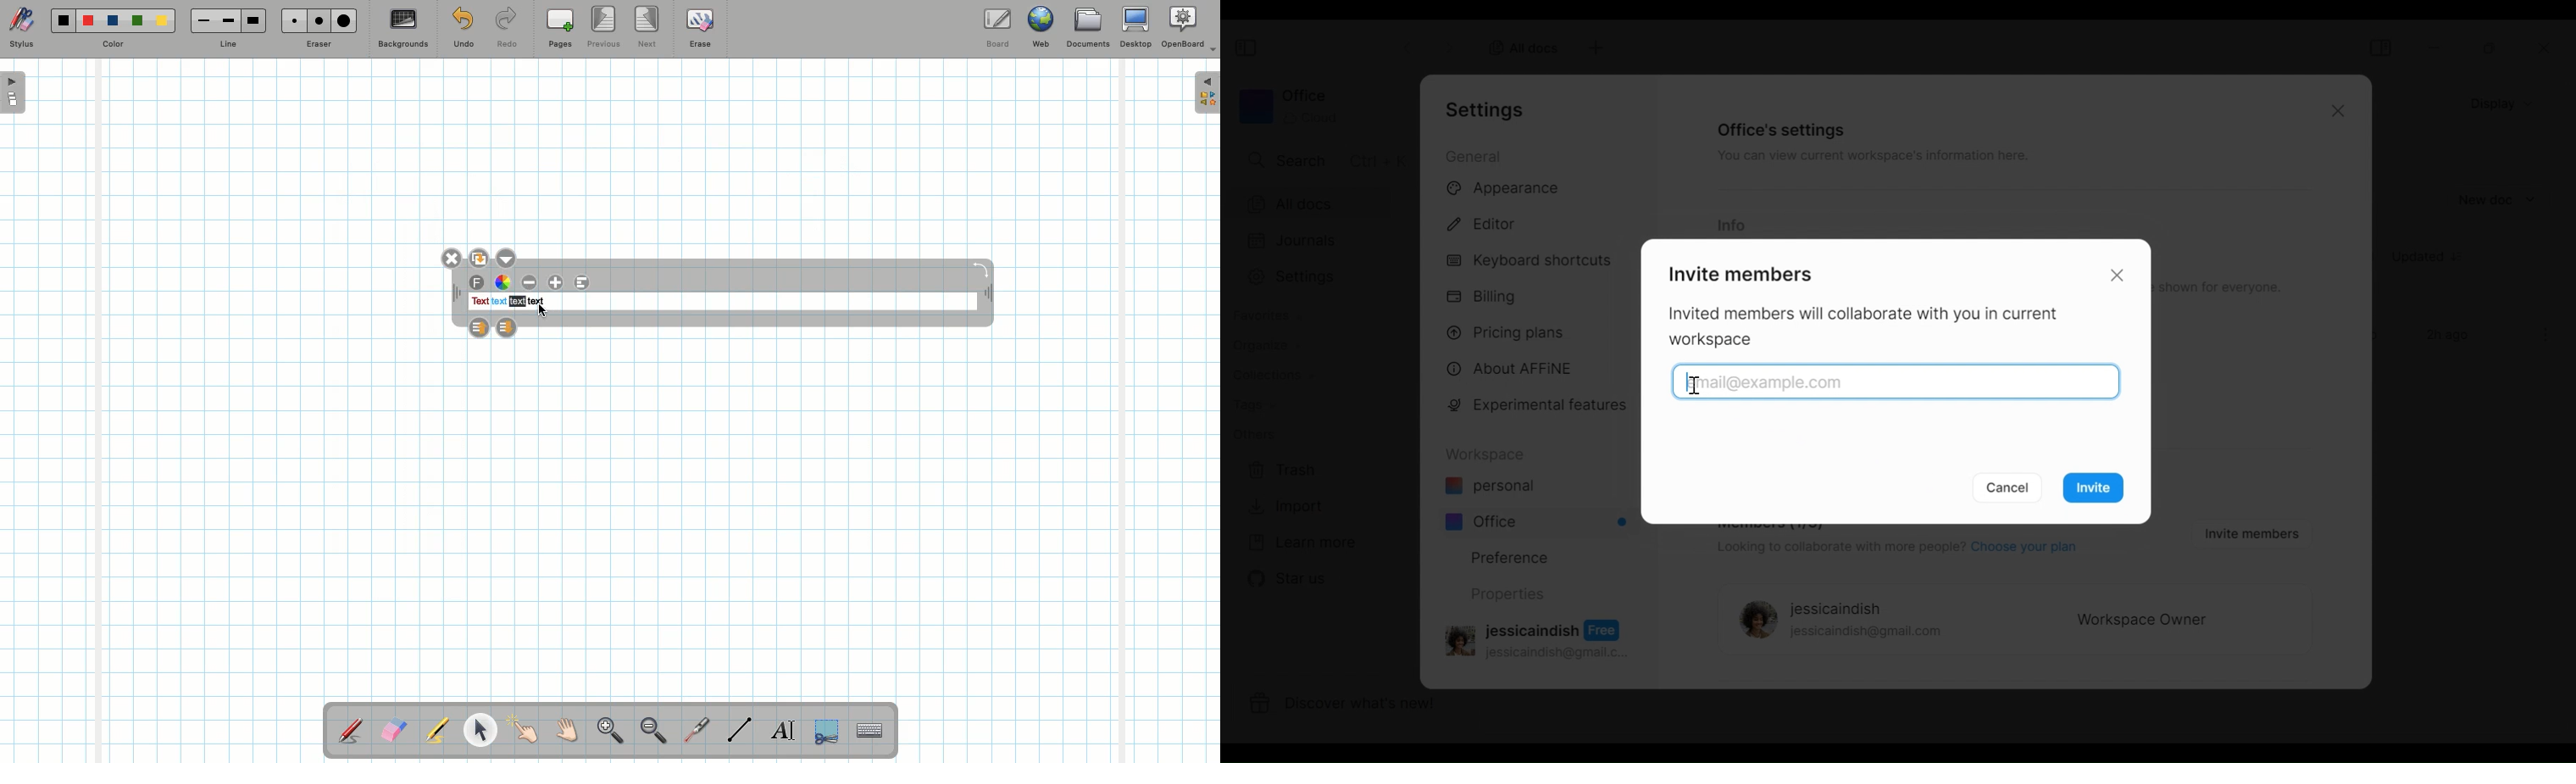 This screenshot has height=784, width=2576. I want to click on Invite members, so click(2248, 533).